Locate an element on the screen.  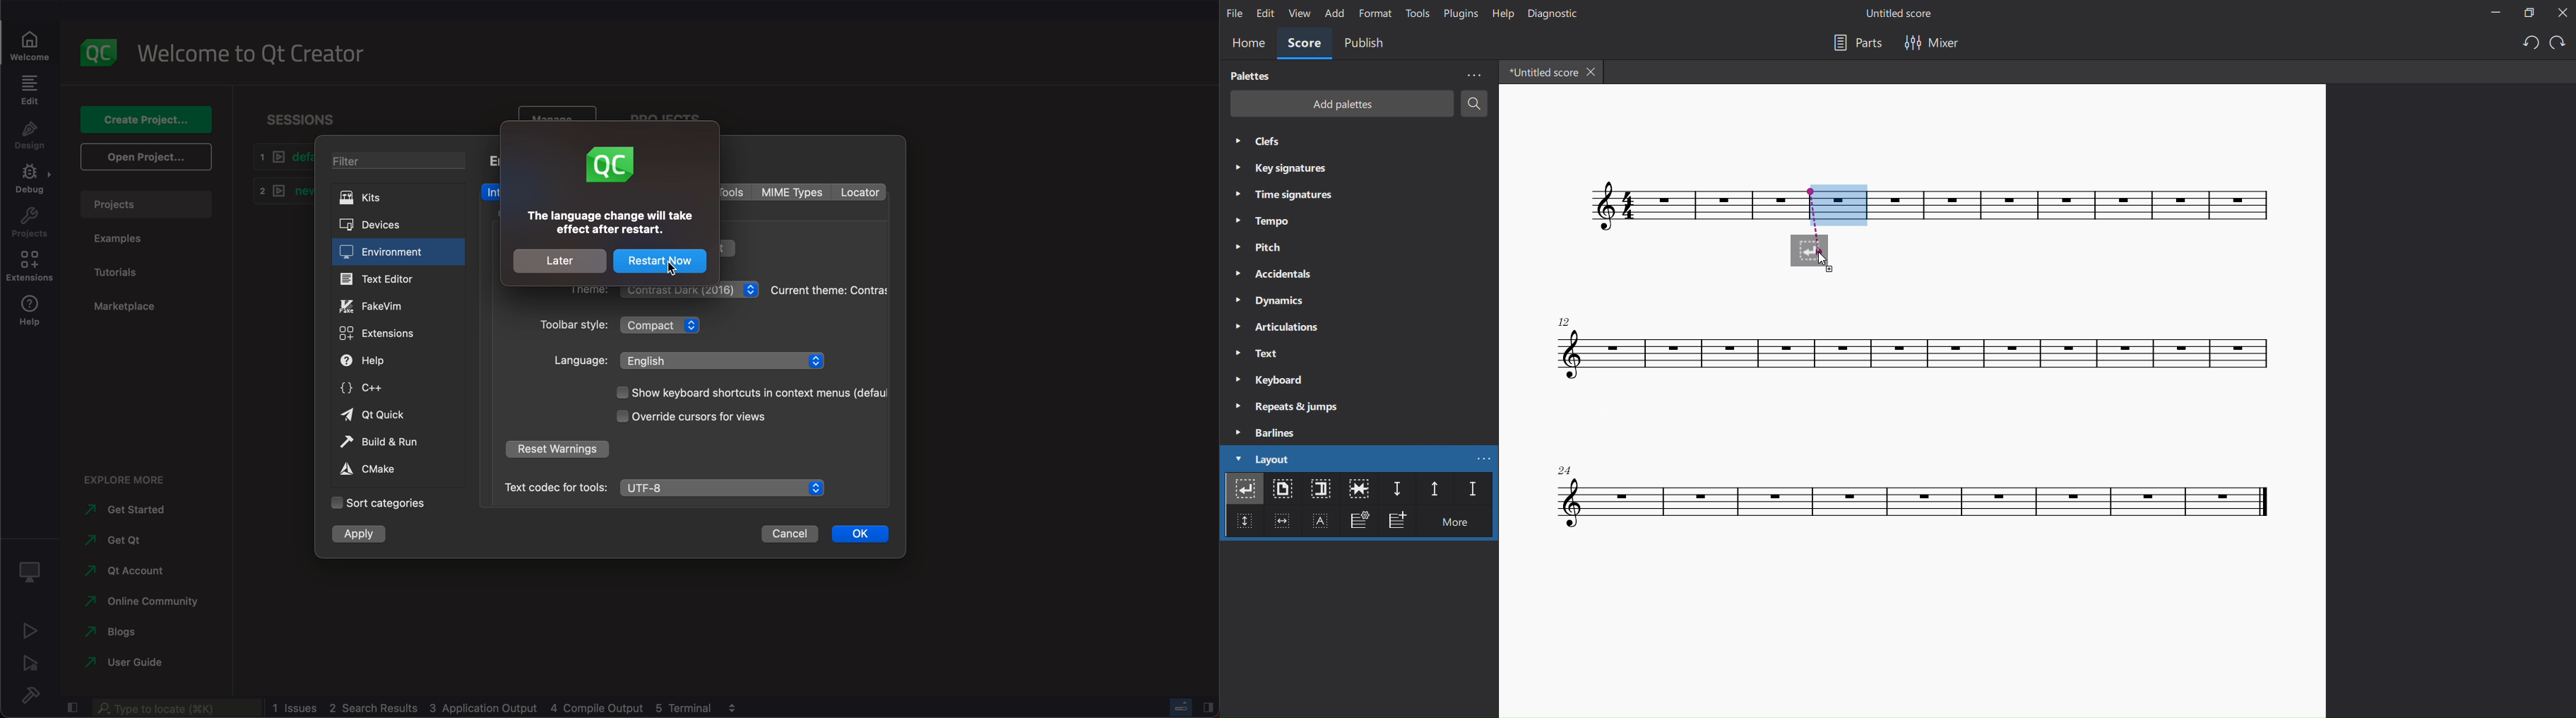
run debug is located at coordinates (30, 663).